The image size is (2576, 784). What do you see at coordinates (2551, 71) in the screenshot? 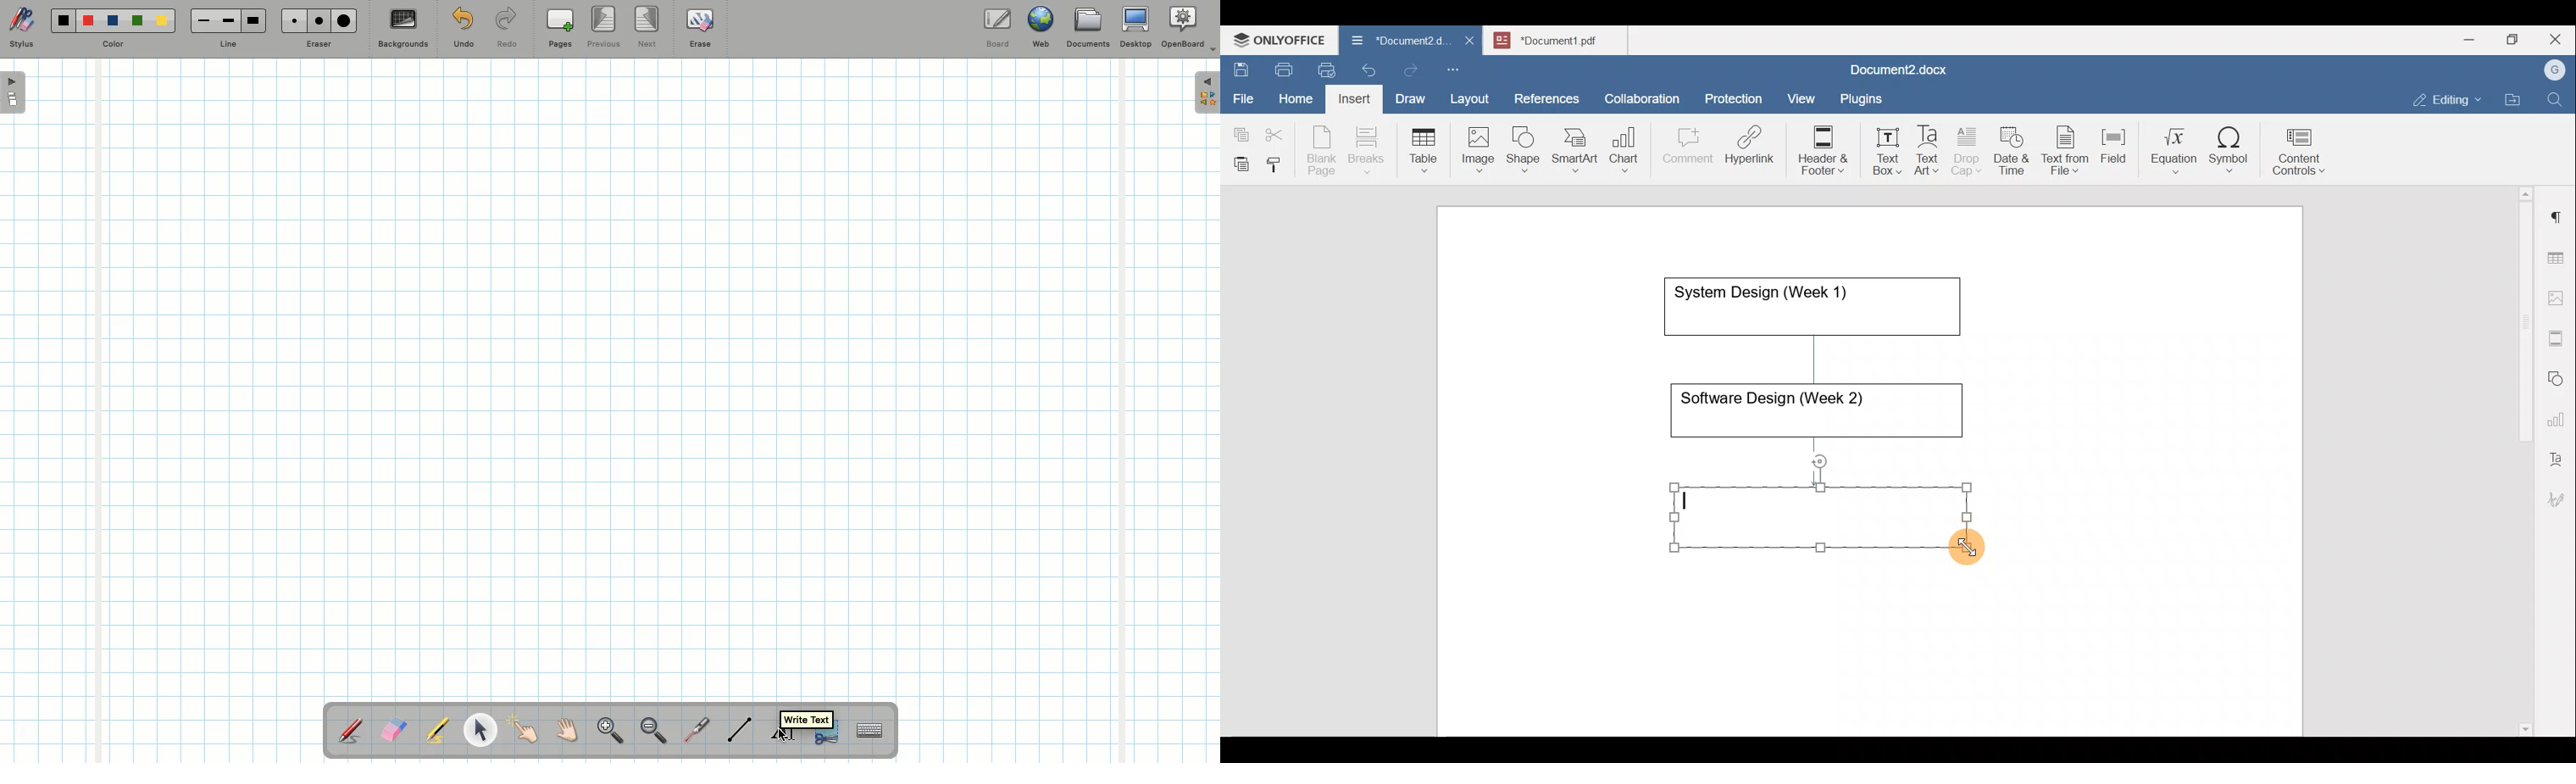
I see `Account name` at bounding box center [2551, 71].